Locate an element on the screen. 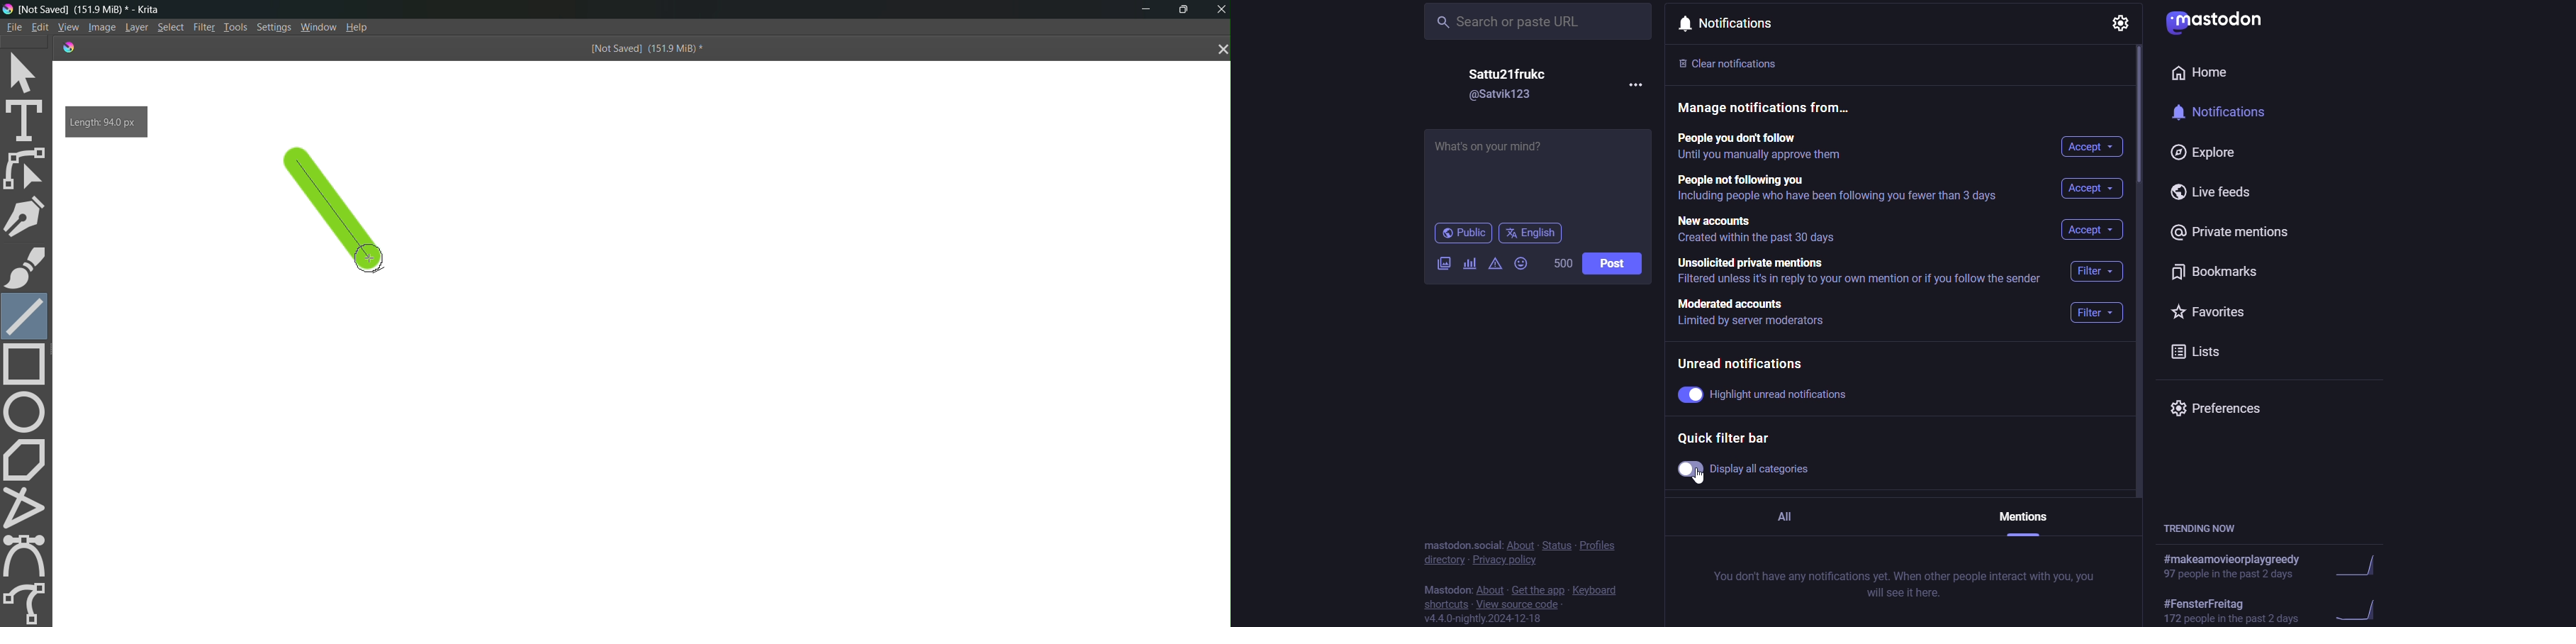 This screenshot has height=644, width=2576. [Not Saved] (151.9 MiB) * is located at coordinates (645, 50).